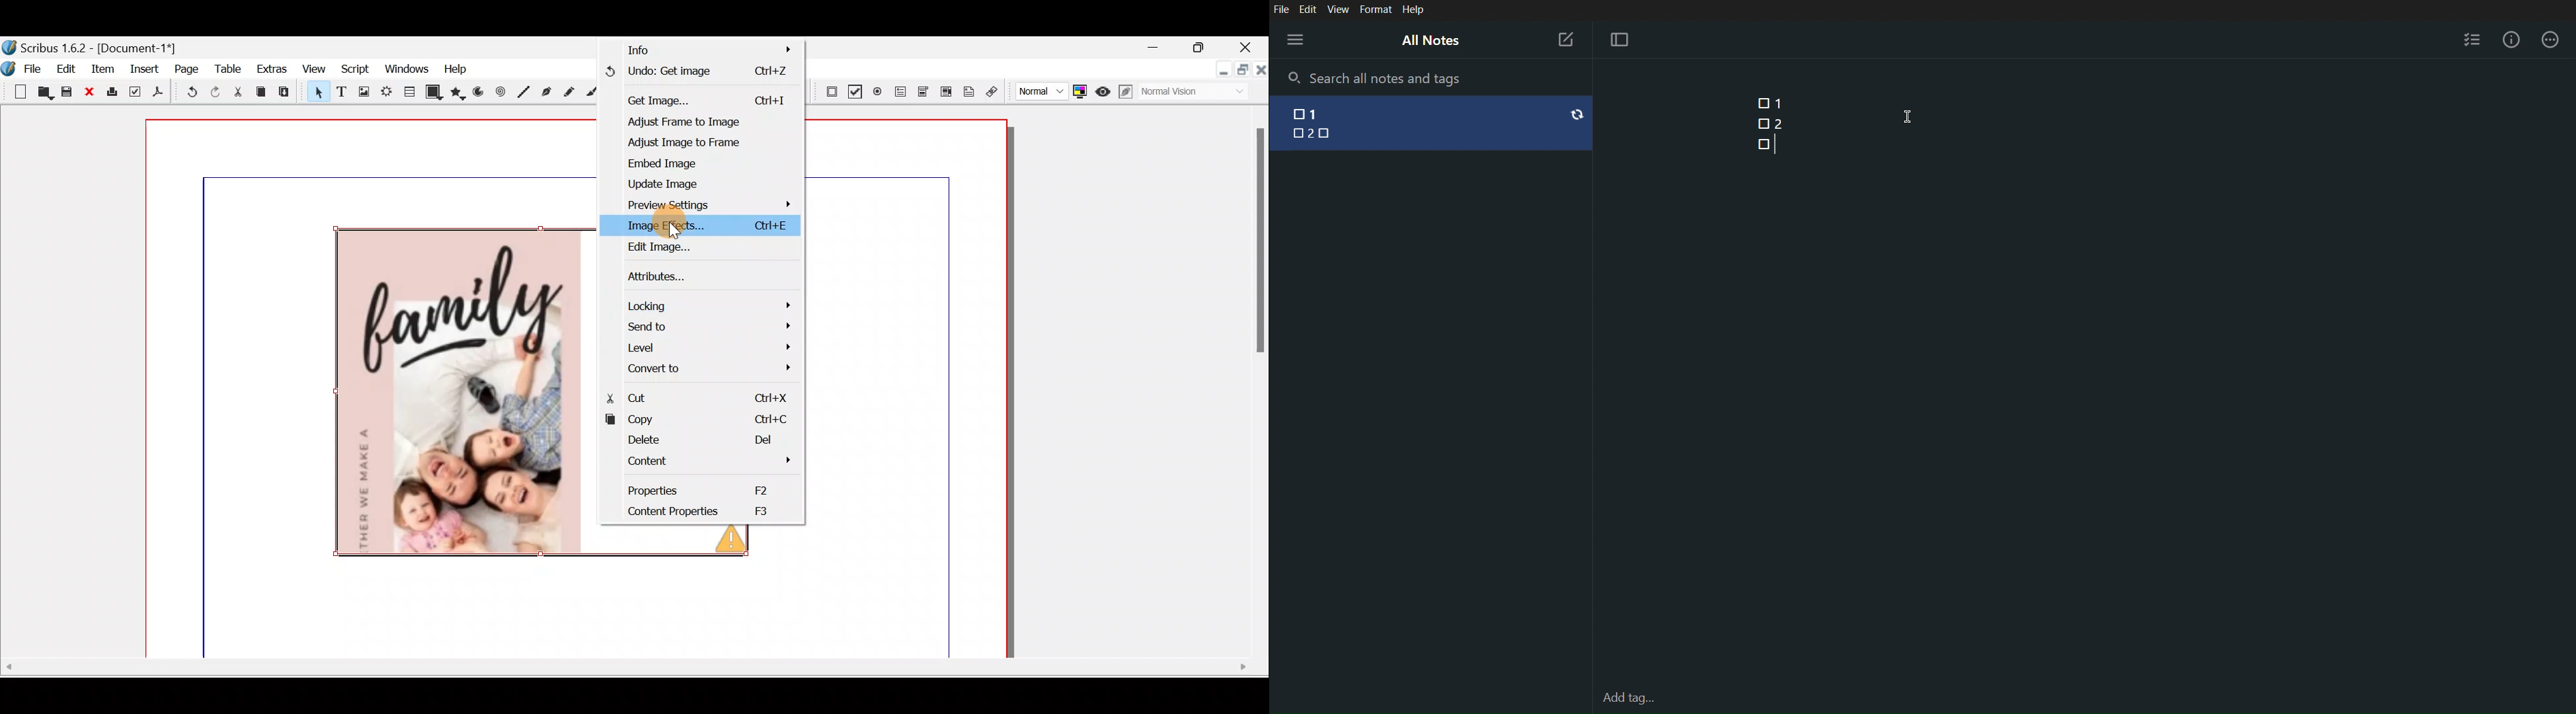  I want to click on Content, so click(696, 462).